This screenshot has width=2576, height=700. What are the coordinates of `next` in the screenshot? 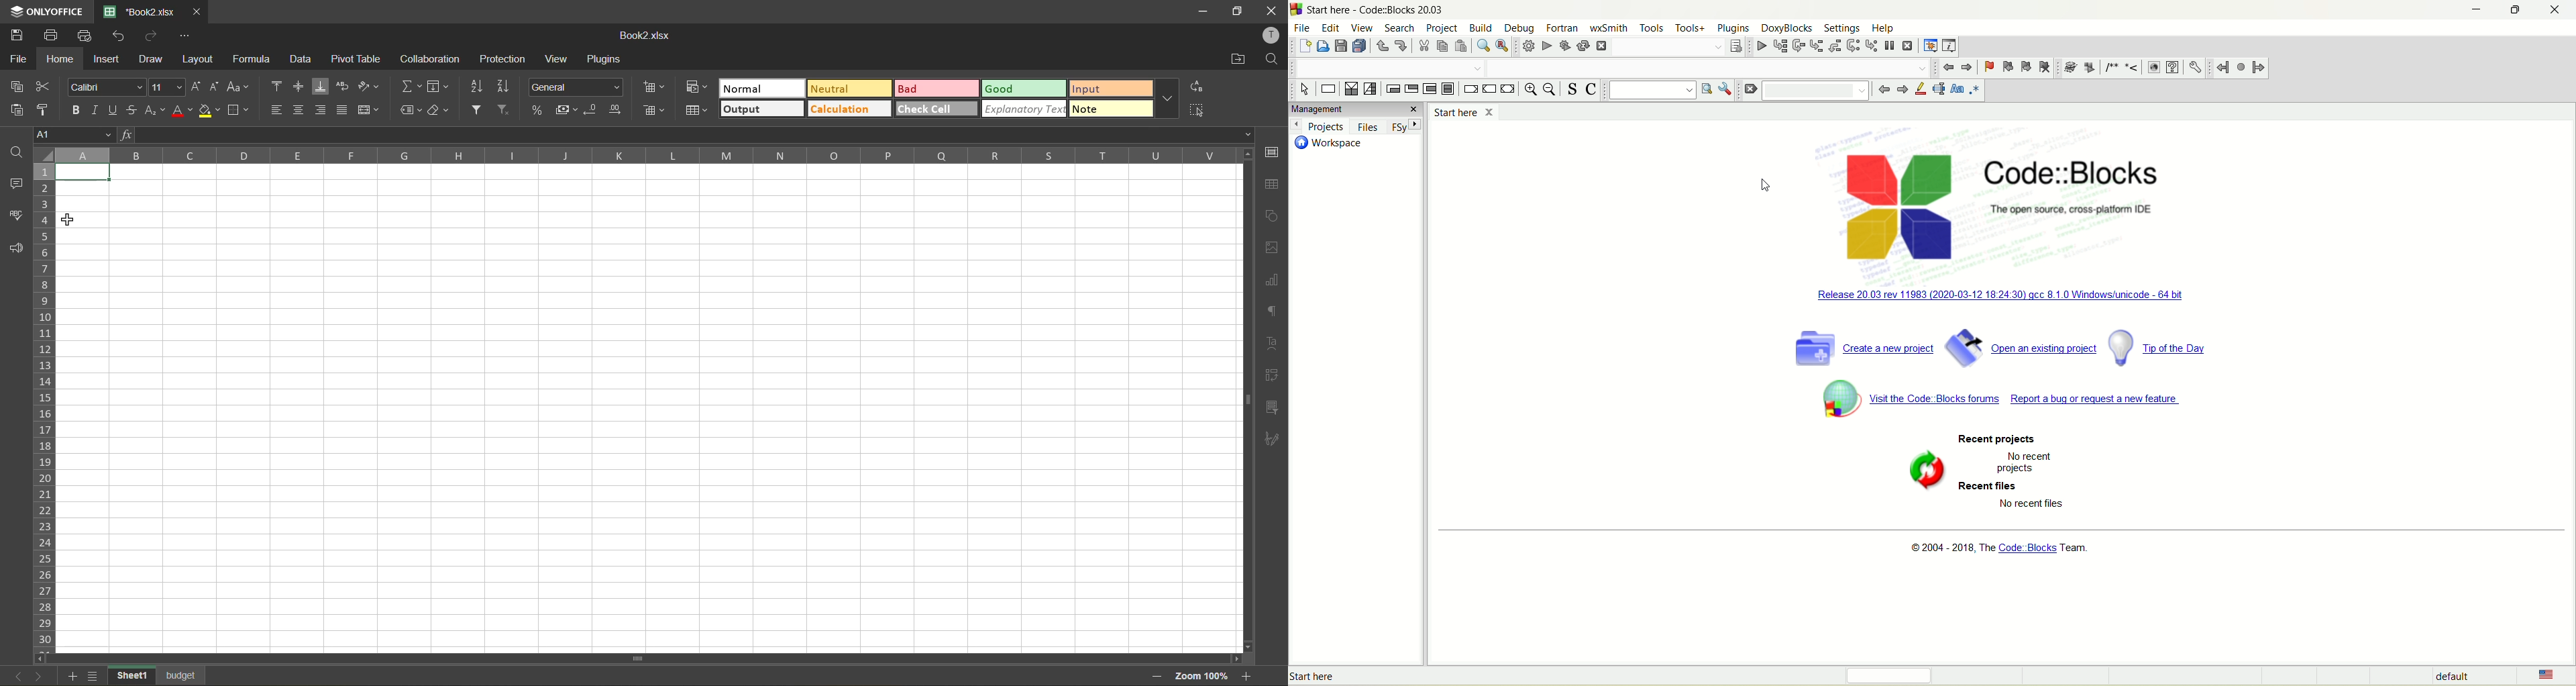 It's located at (36, 676).